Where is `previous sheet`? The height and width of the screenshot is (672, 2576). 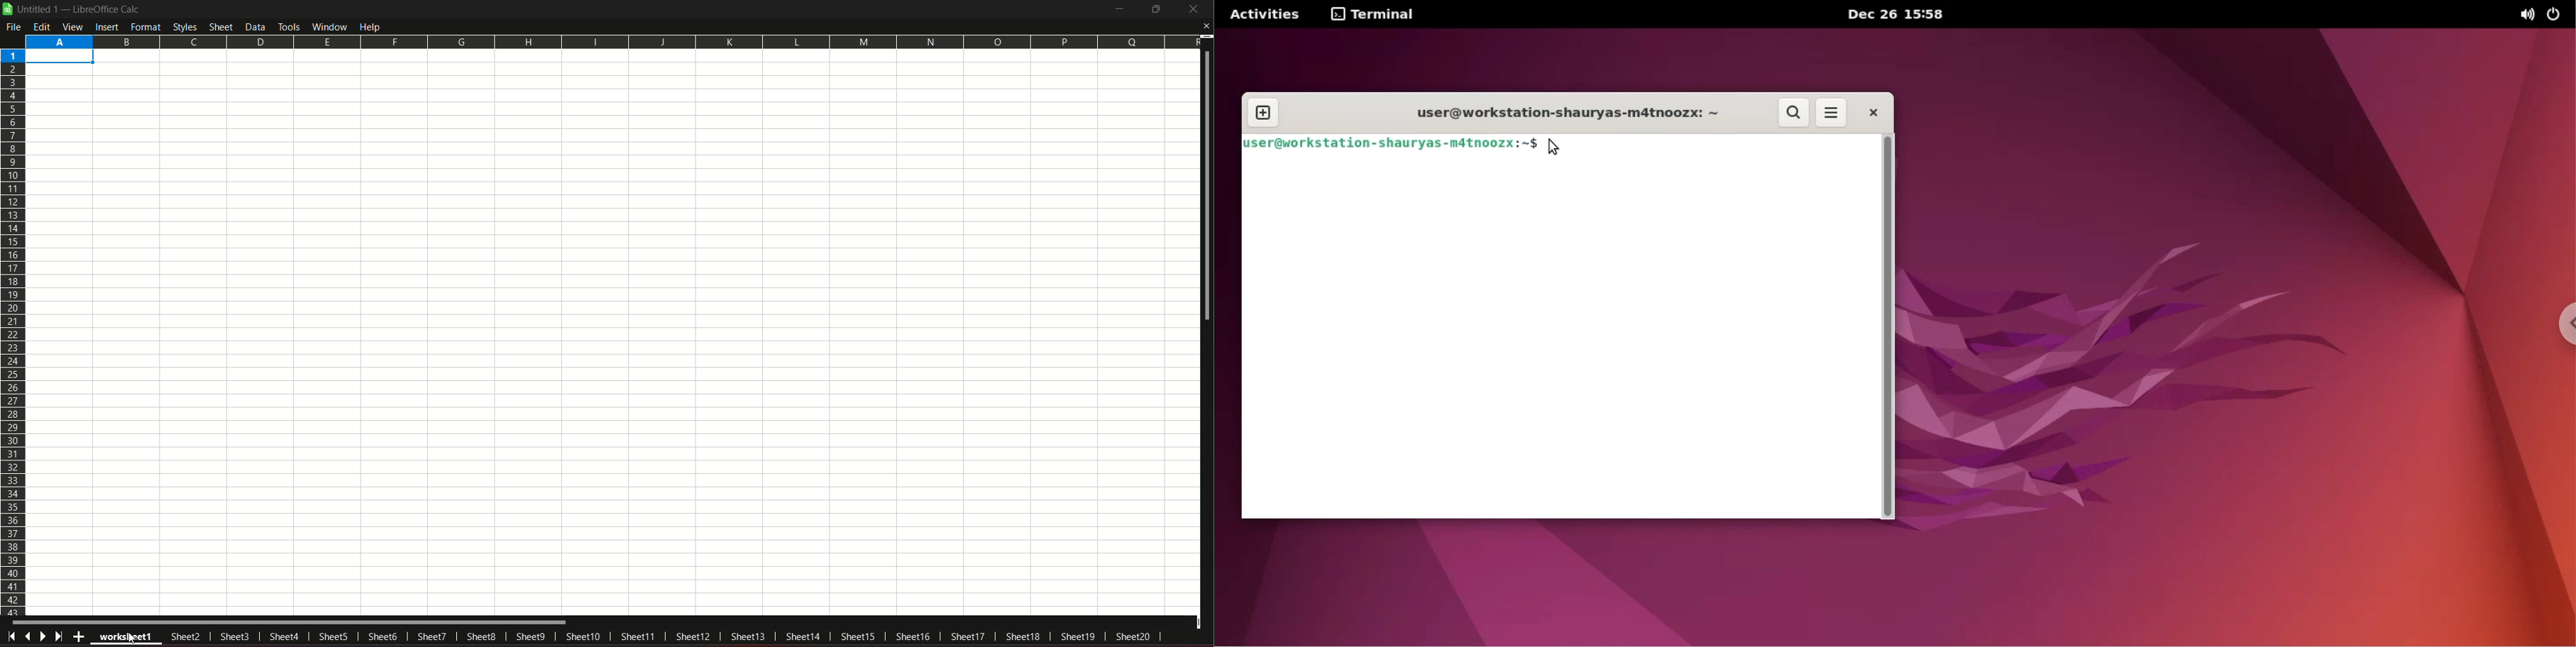 previous sheet is located at coordinates (29, 635).